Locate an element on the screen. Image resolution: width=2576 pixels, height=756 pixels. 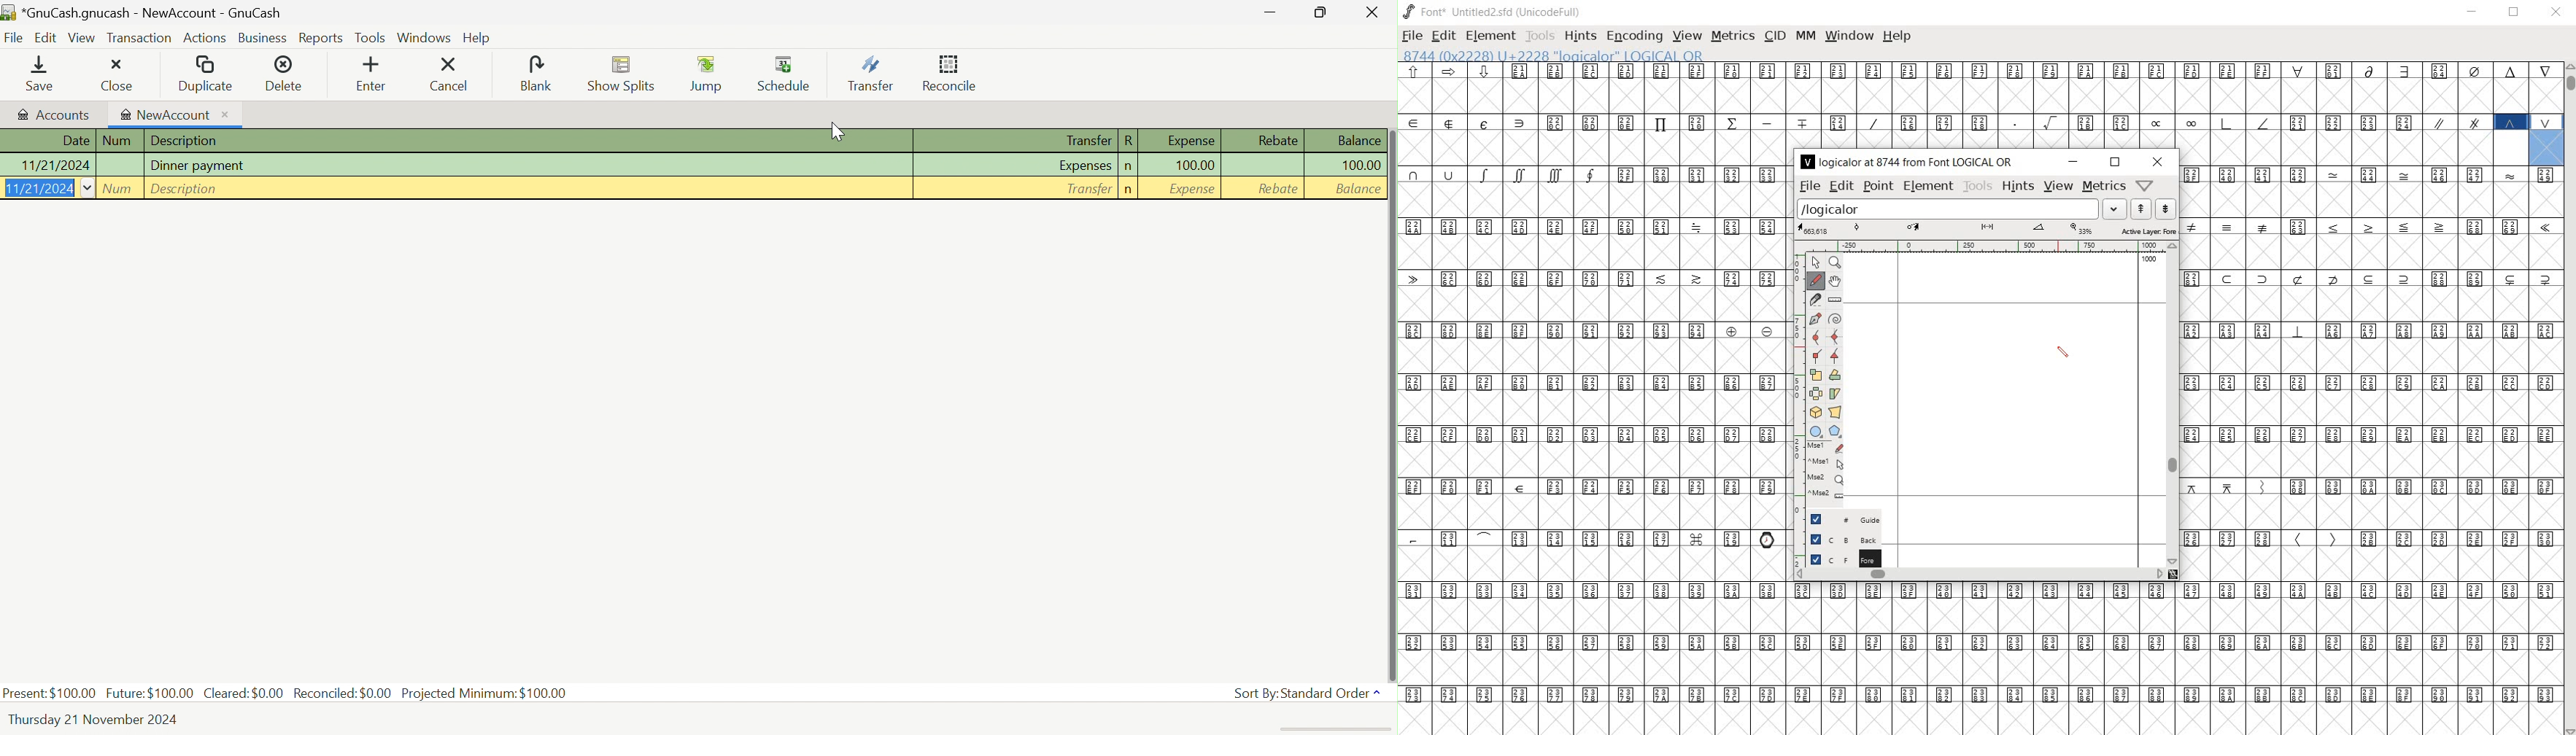
draw a freehand curve is located at coordinates (1816, 281).